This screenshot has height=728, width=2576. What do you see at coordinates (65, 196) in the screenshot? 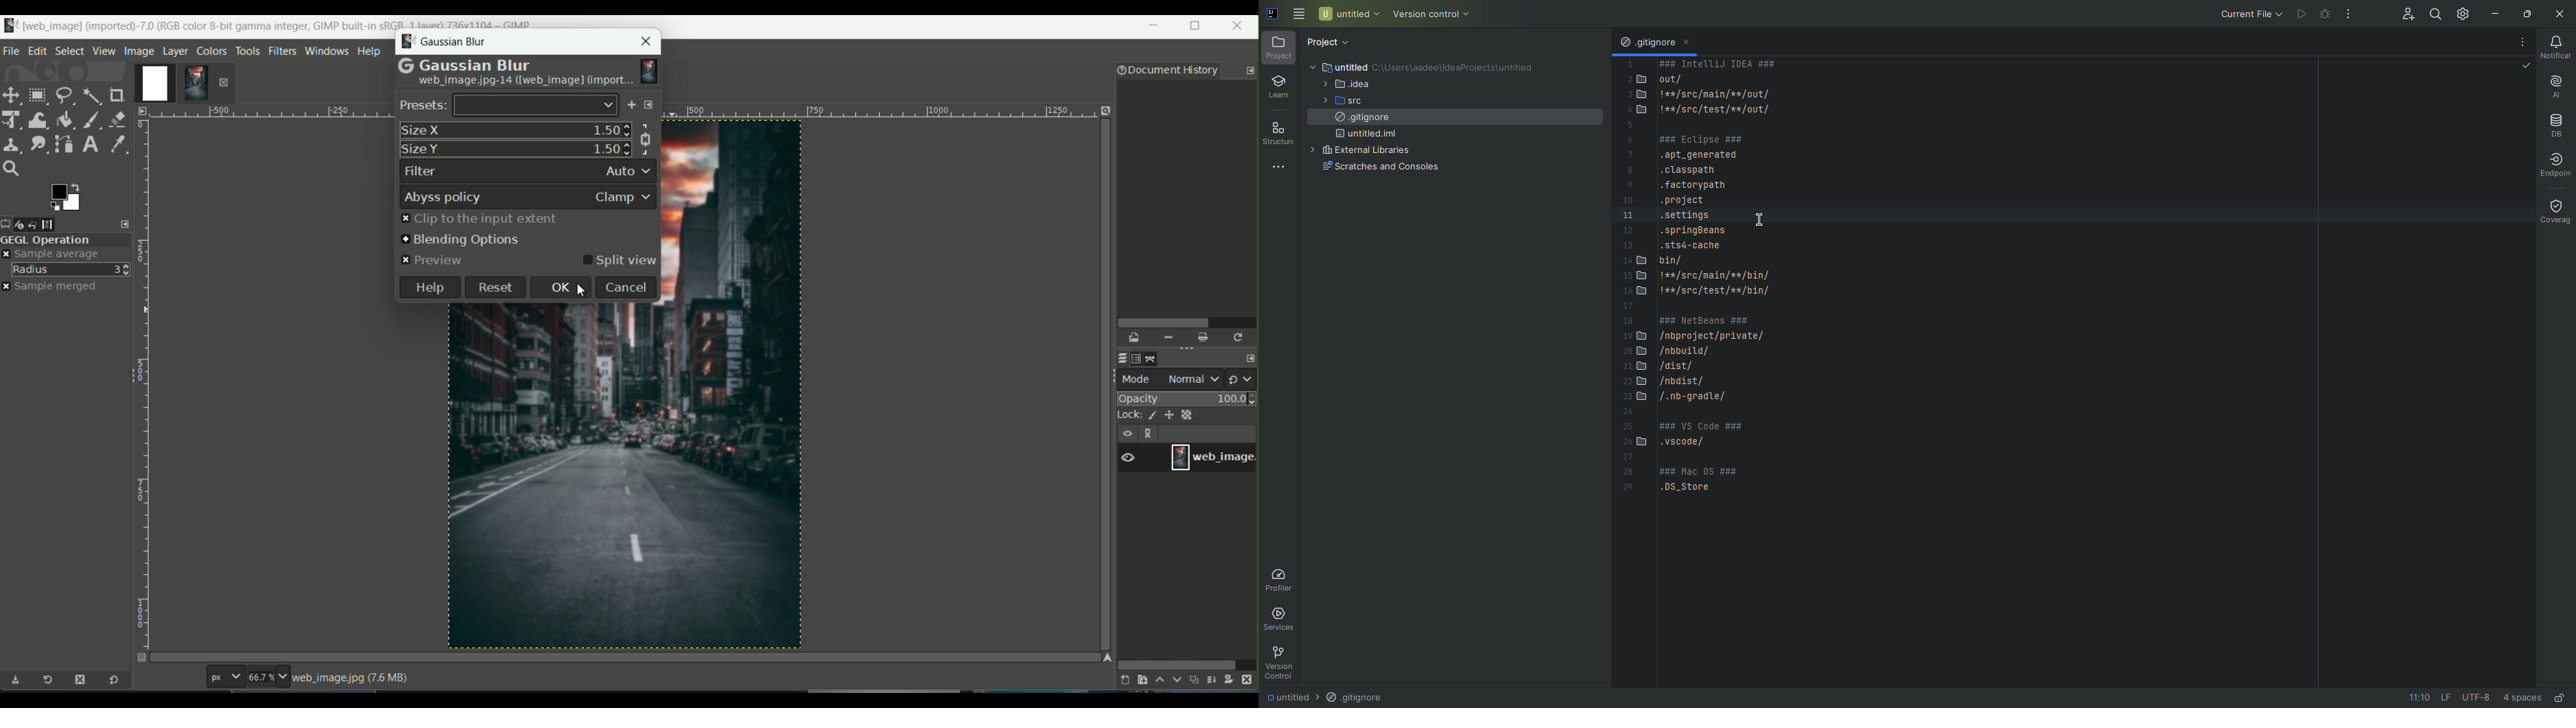
I see `change background color` at bounding box center [65, 196].